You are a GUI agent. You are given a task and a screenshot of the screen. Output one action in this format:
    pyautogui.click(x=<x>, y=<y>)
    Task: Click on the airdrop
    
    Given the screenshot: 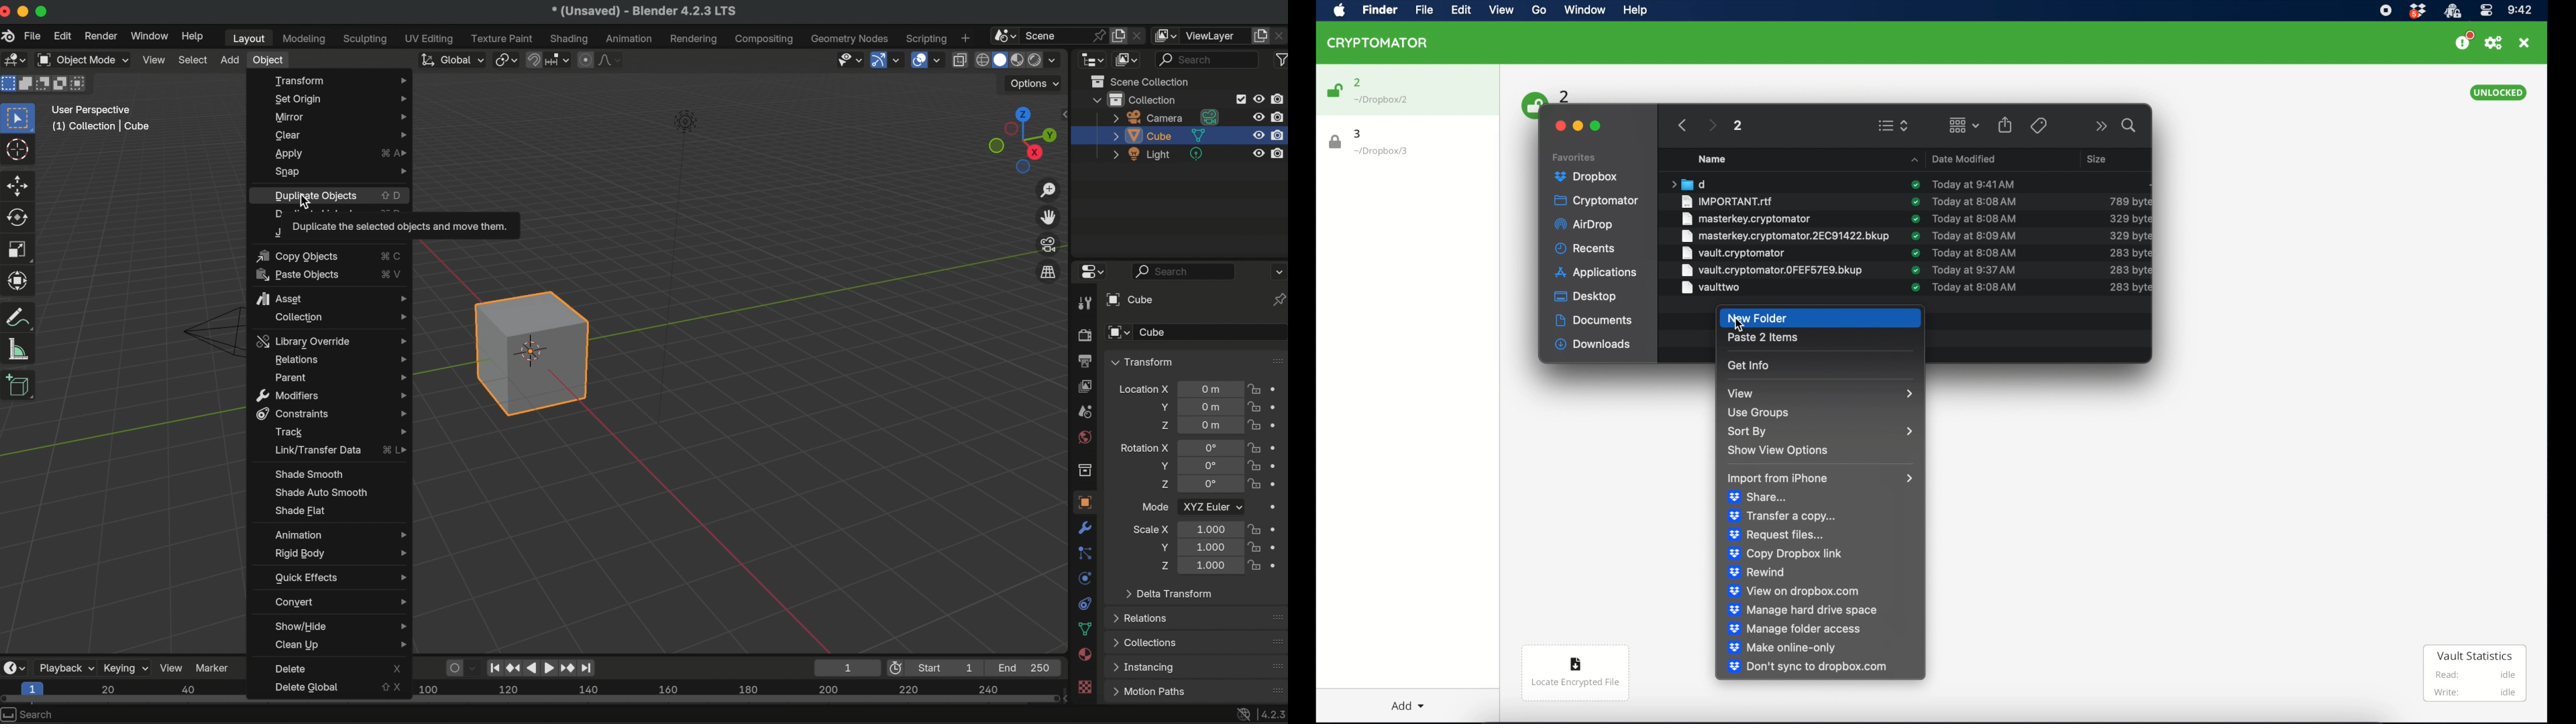 What is the action you would take?
    pyautogui.click(x=1583, y=225)
    